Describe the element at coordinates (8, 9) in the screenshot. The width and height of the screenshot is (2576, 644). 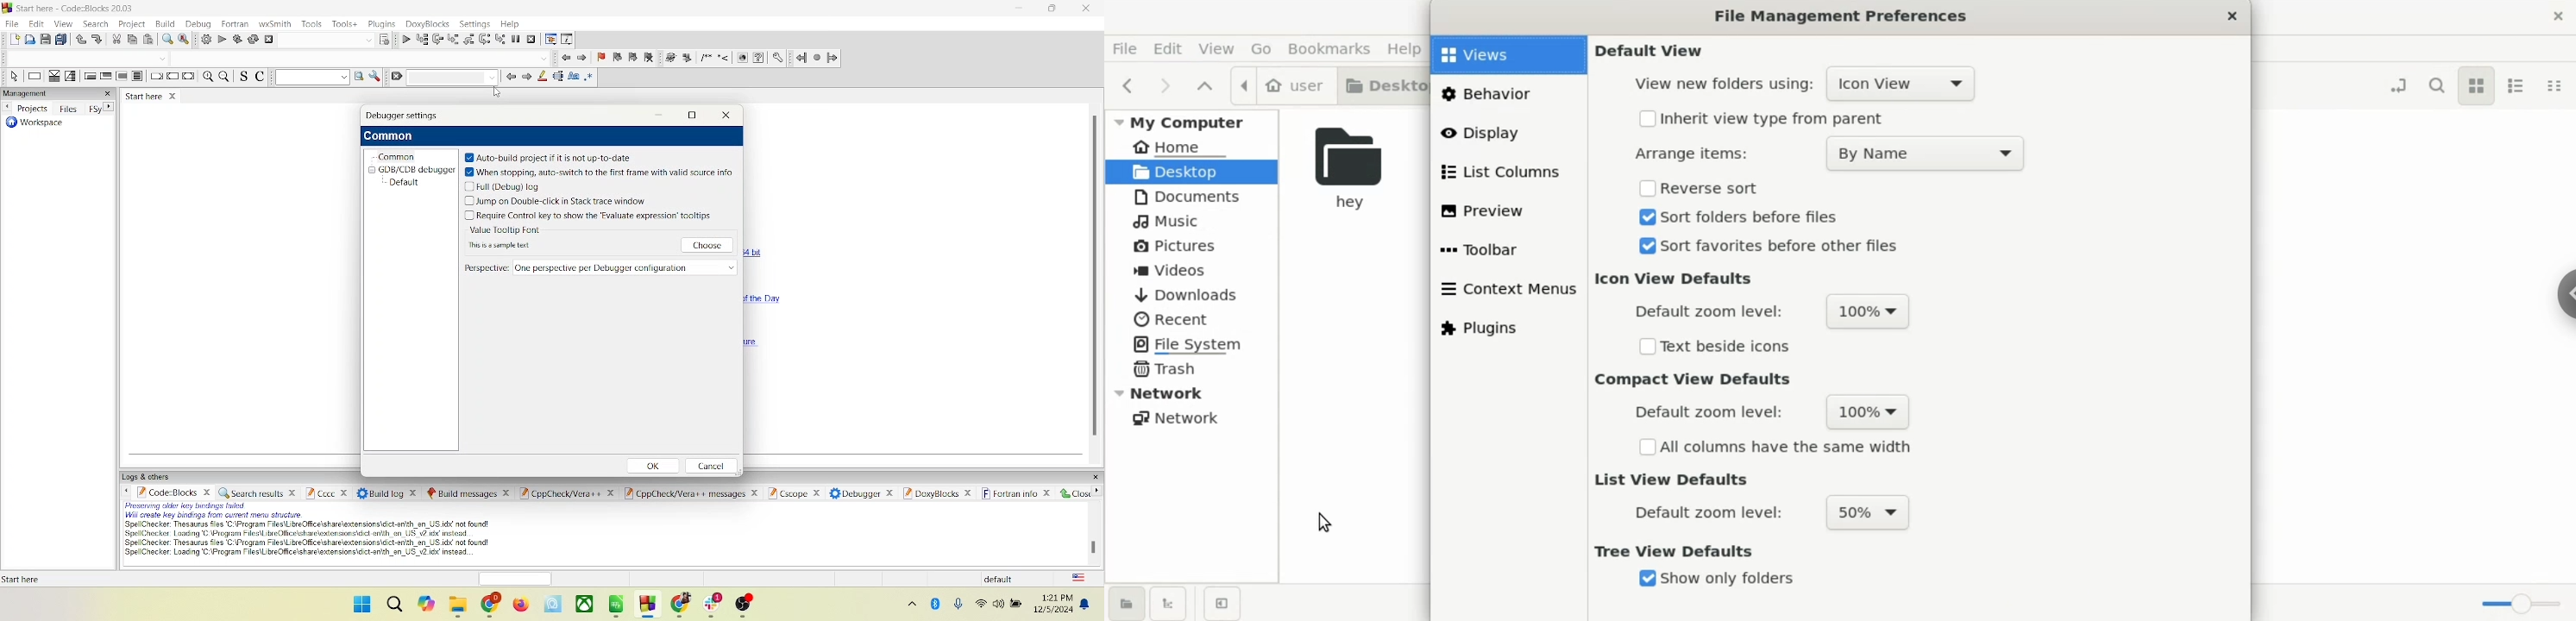
I see `logo` at that location.